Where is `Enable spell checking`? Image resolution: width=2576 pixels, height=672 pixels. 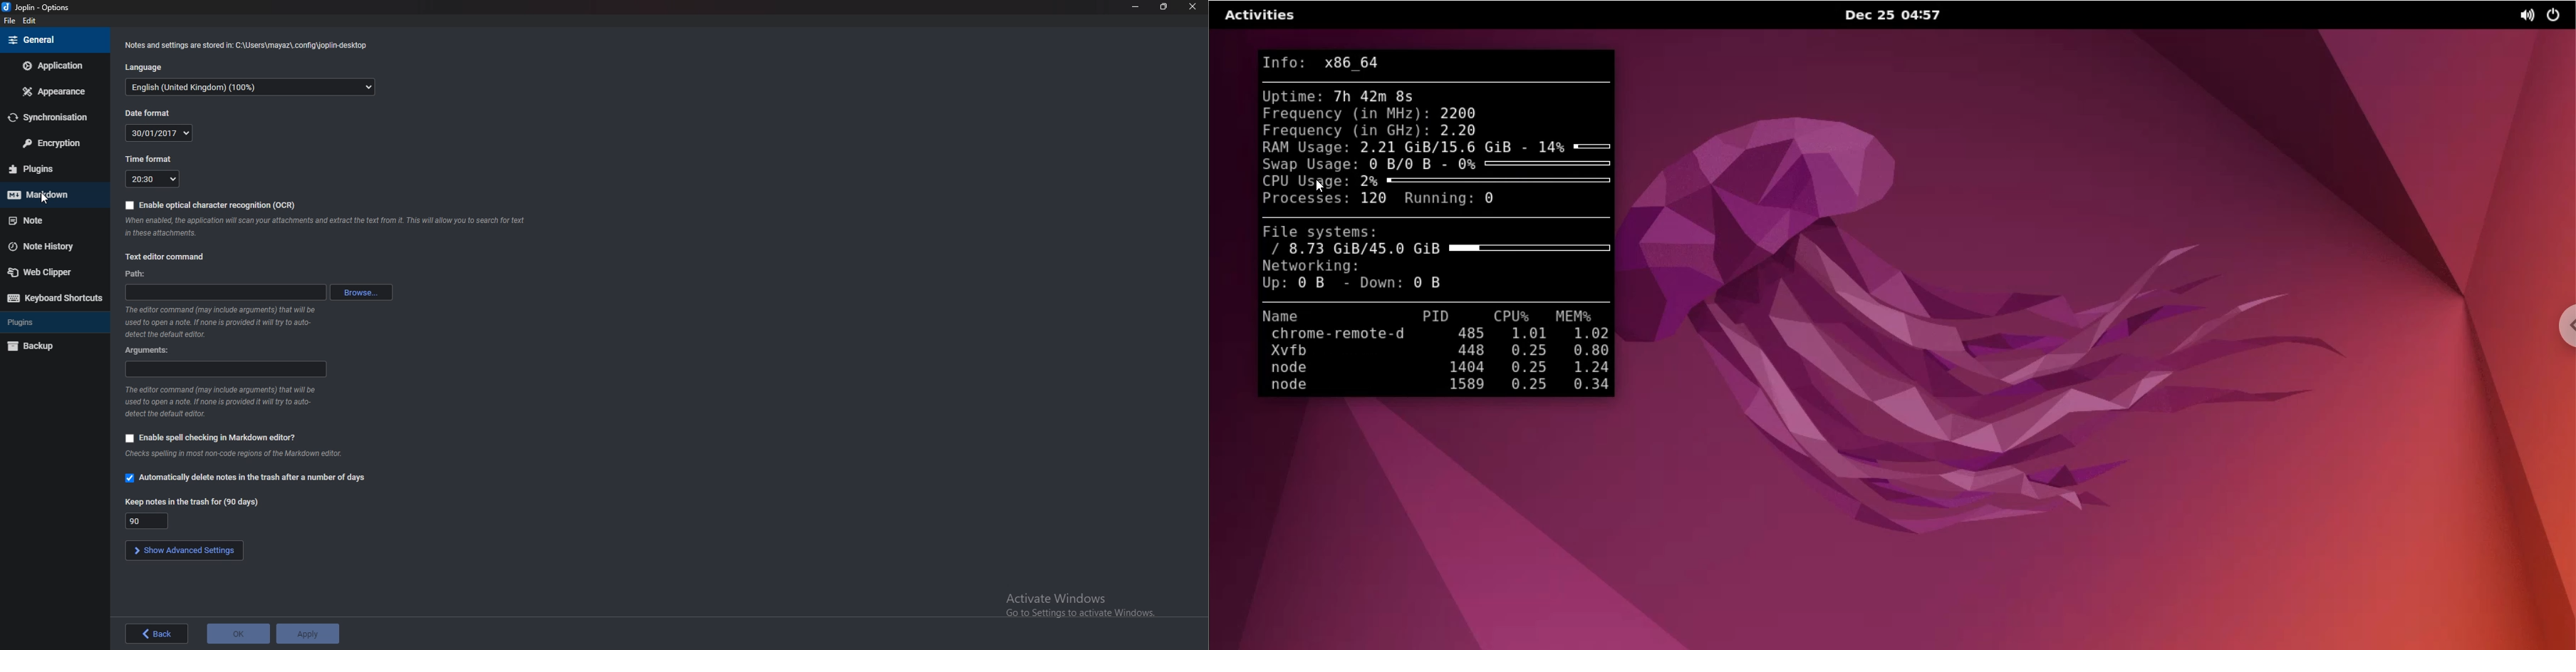 Enable spell checking is located at coordinates (212, 438).